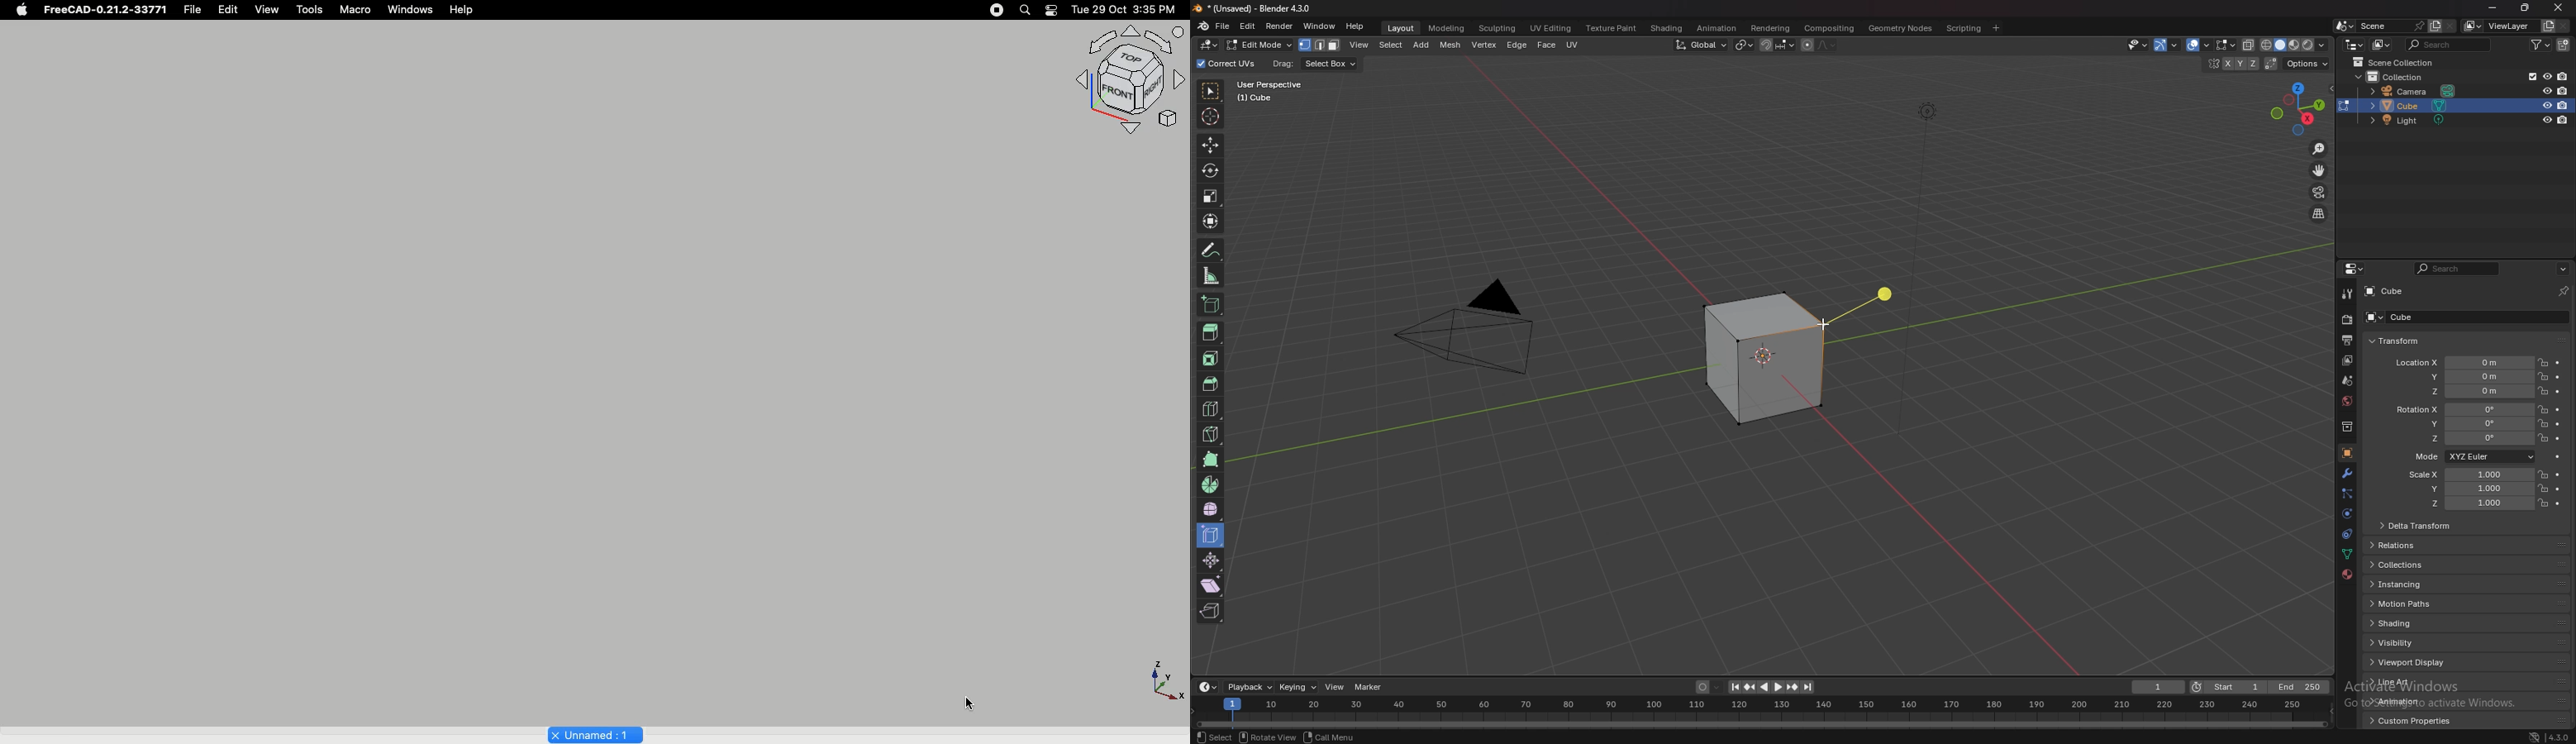 The height and width of the screenshot is (756, 2576). What do you see at coordinates (1211, 560) in the screenshot?
I see `shrink` at bounding box center [1211, 560].